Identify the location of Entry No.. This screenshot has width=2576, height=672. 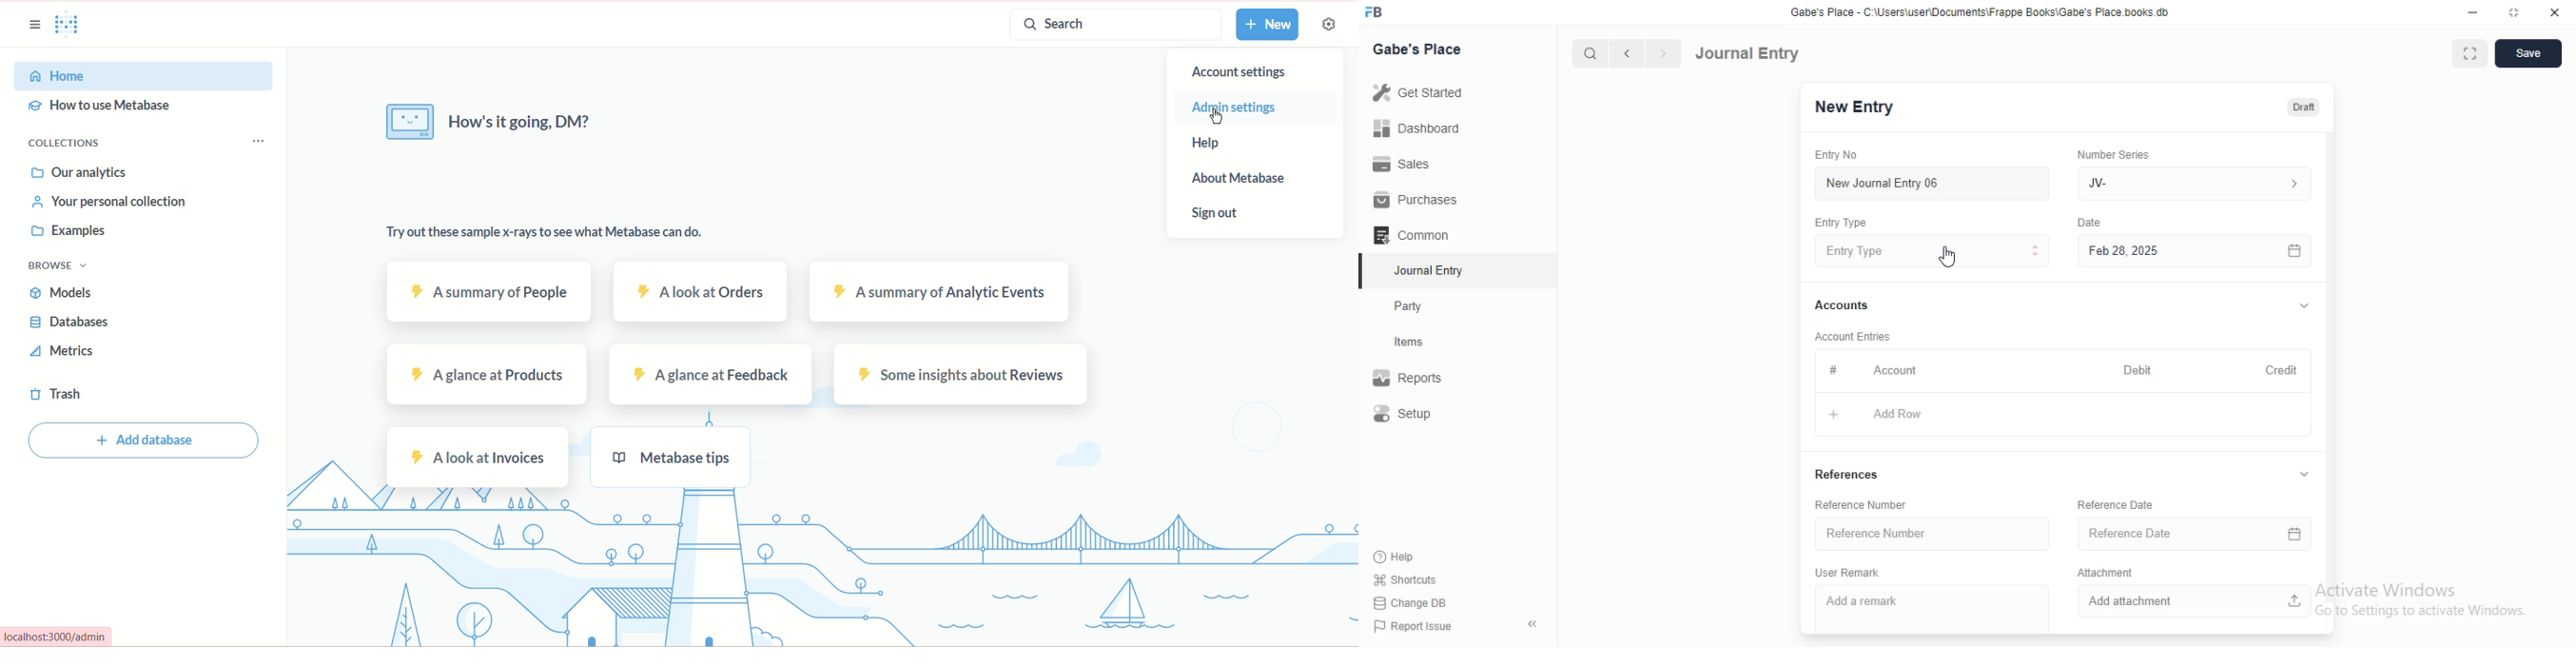
(1842, 155).